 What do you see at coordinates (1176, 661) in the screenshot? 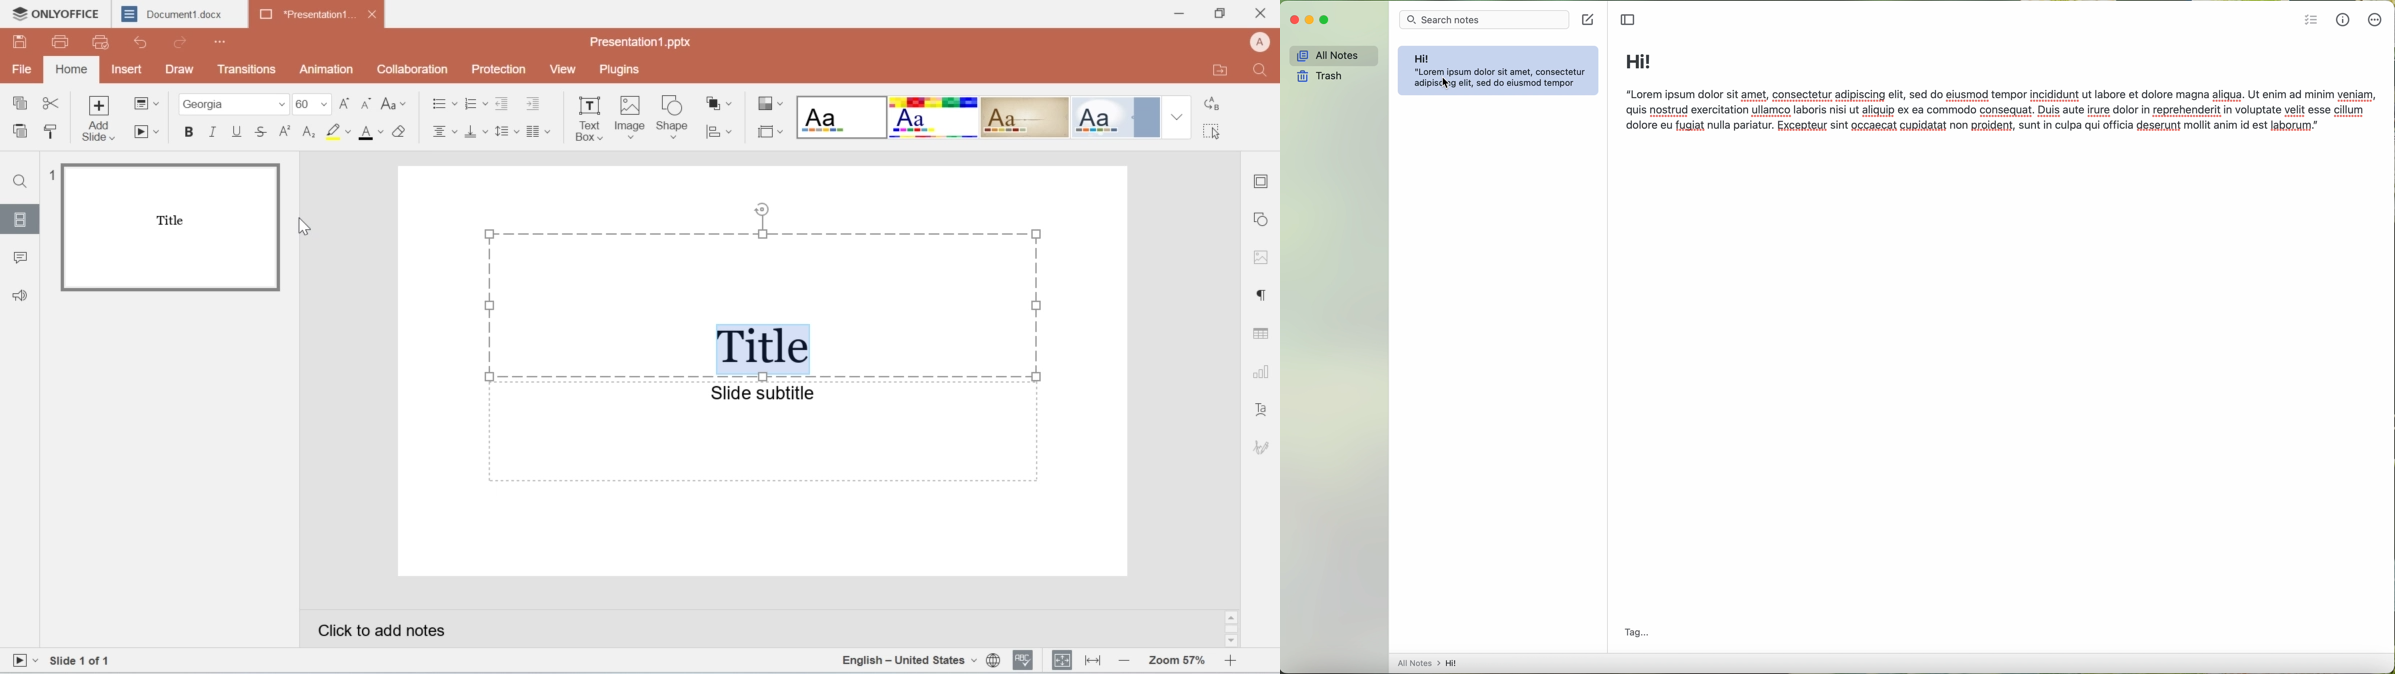
I see `zoom ` at bounding box center [1176, 661].